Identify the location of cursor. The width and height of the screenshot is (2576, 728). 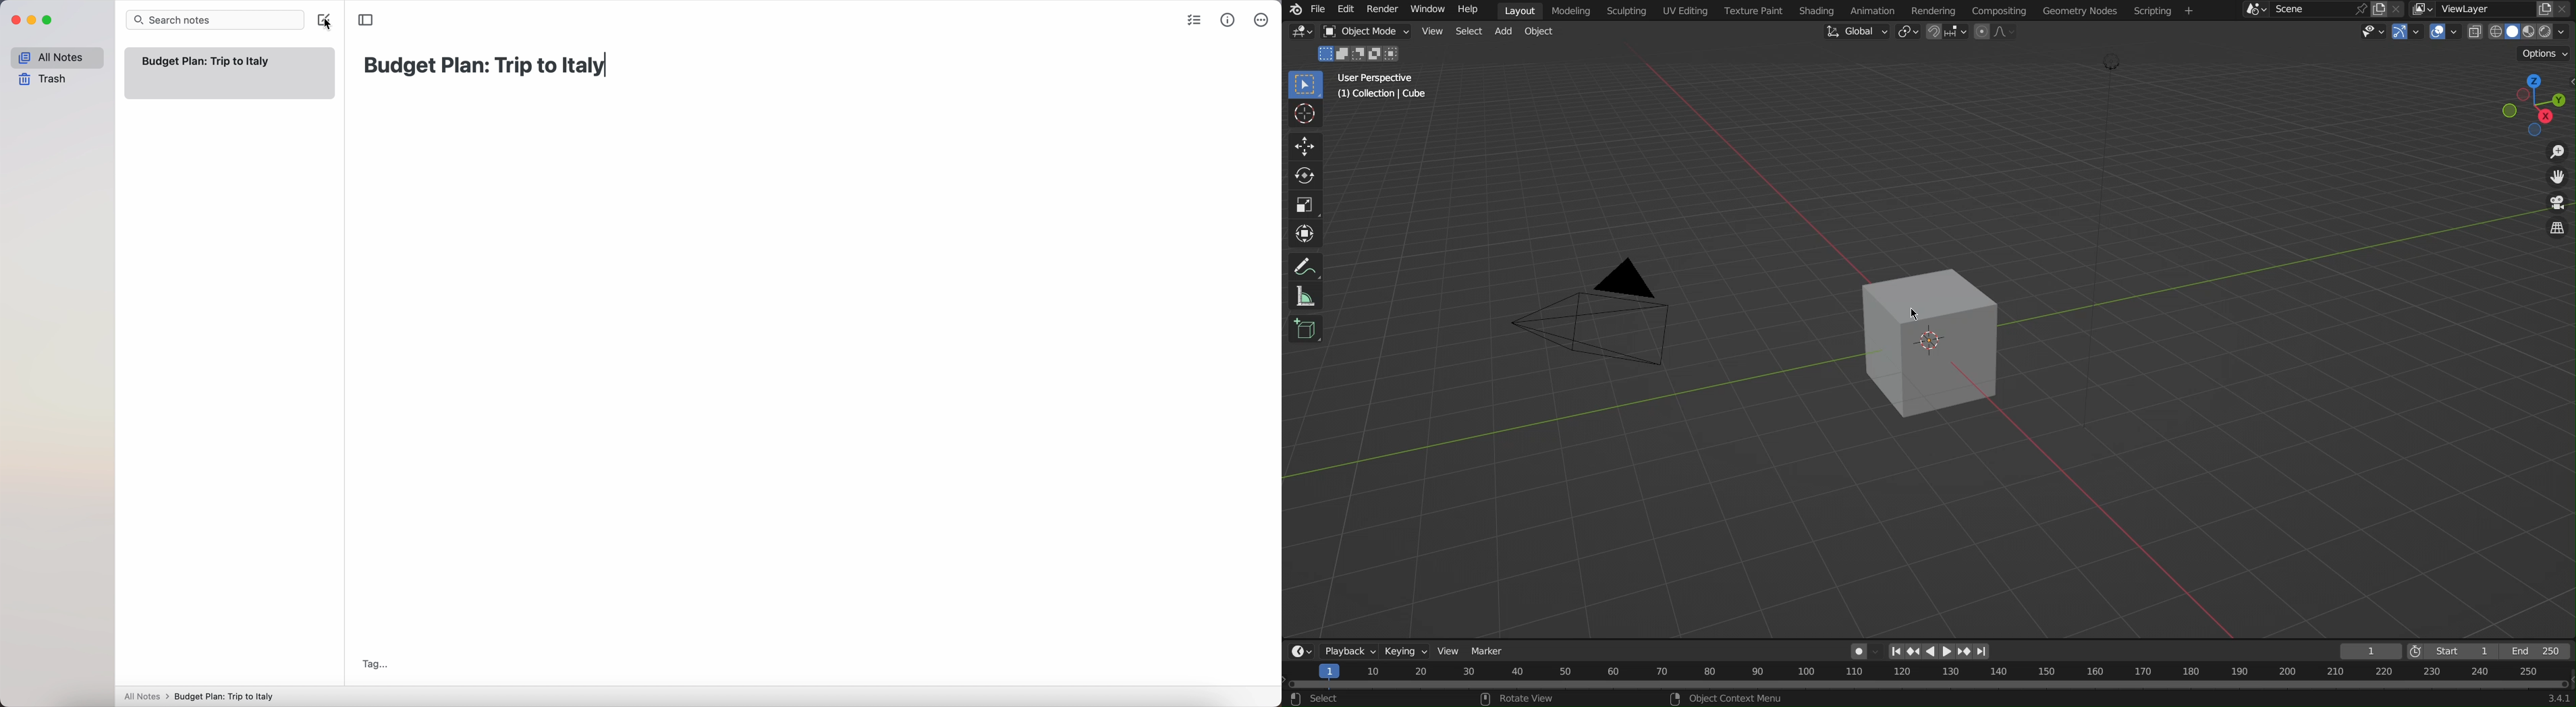
(329, 31).